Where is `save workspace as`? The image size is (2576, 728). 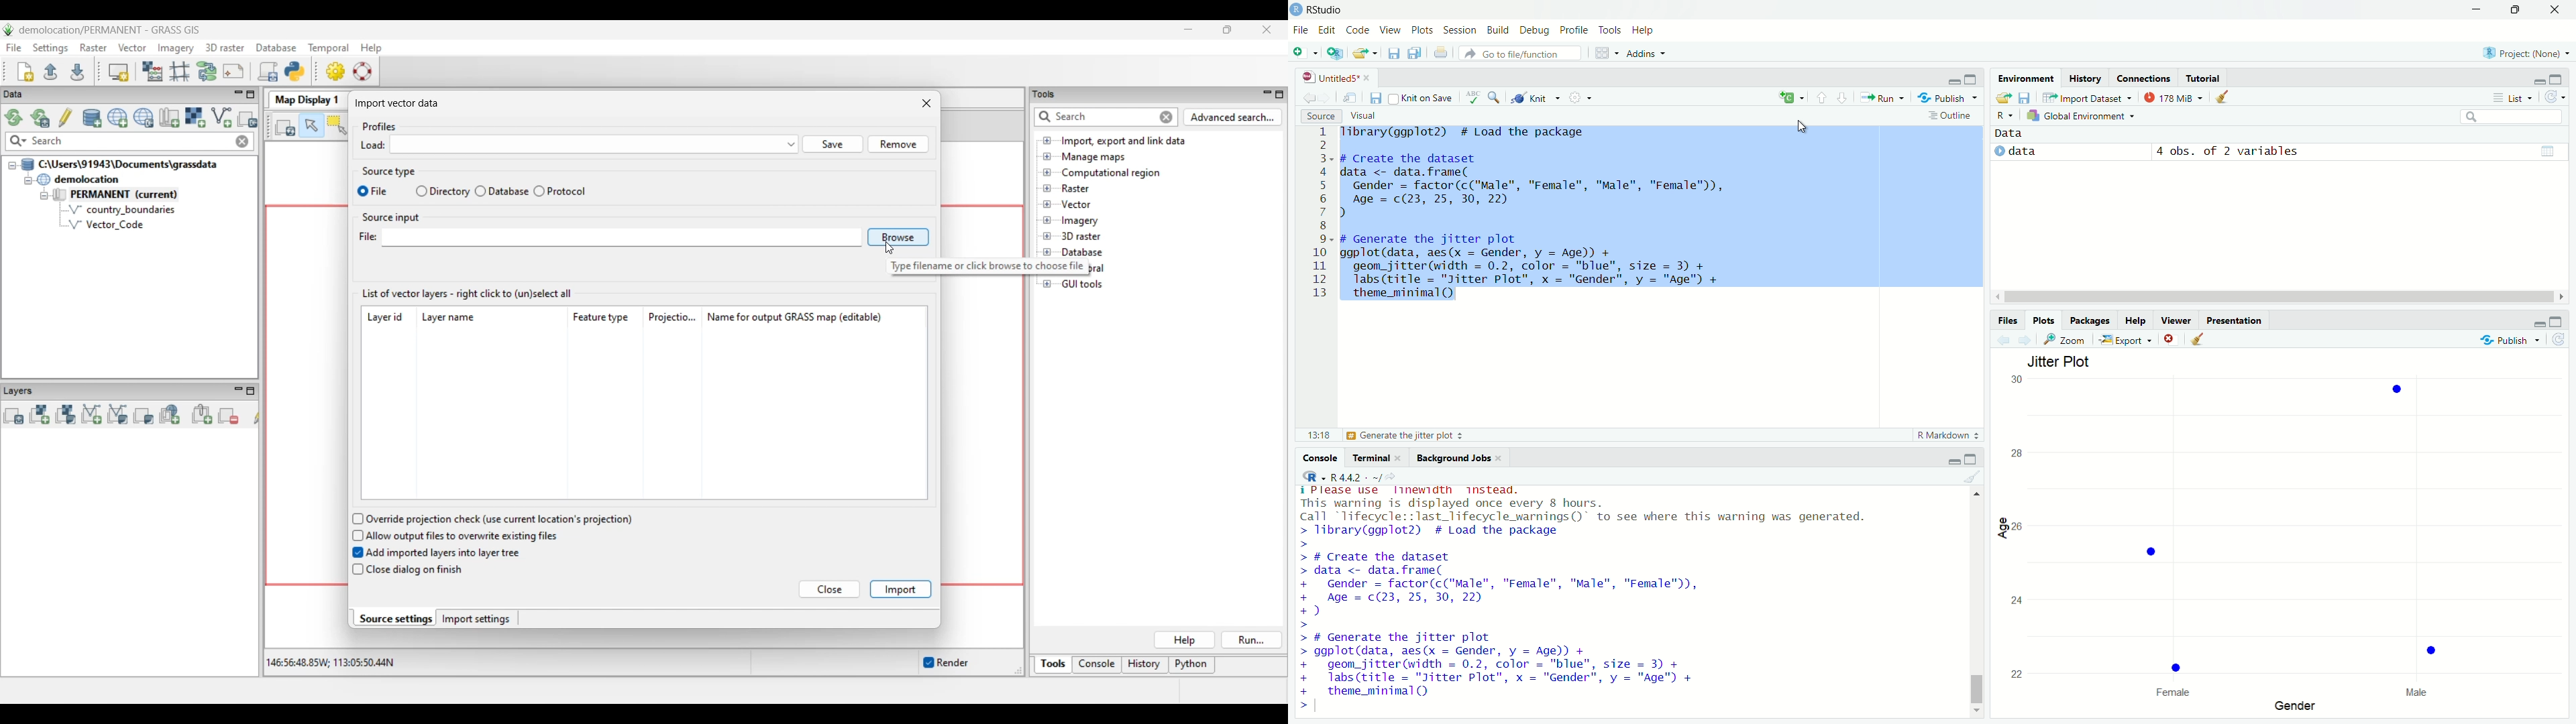
save workspace as is located at coordinates (2026, 98).